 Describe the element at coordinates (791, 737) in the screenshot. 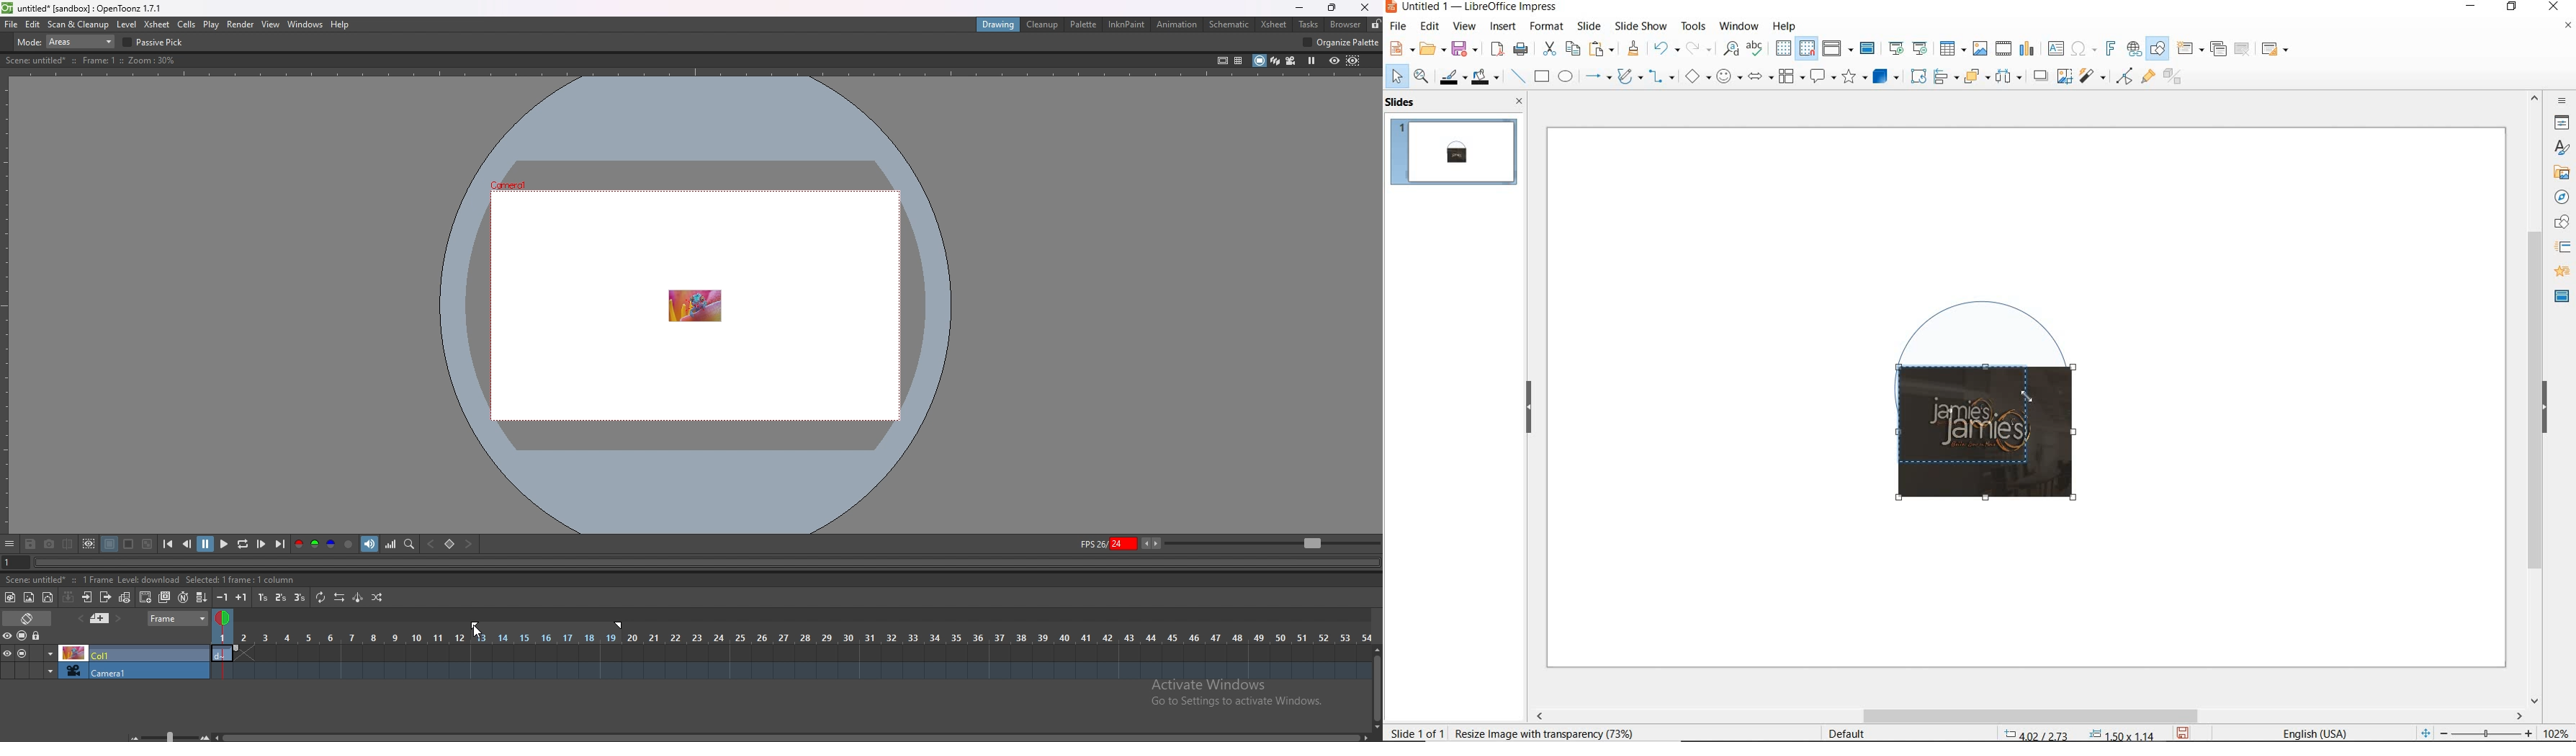

I see `scroll bar` at that location.